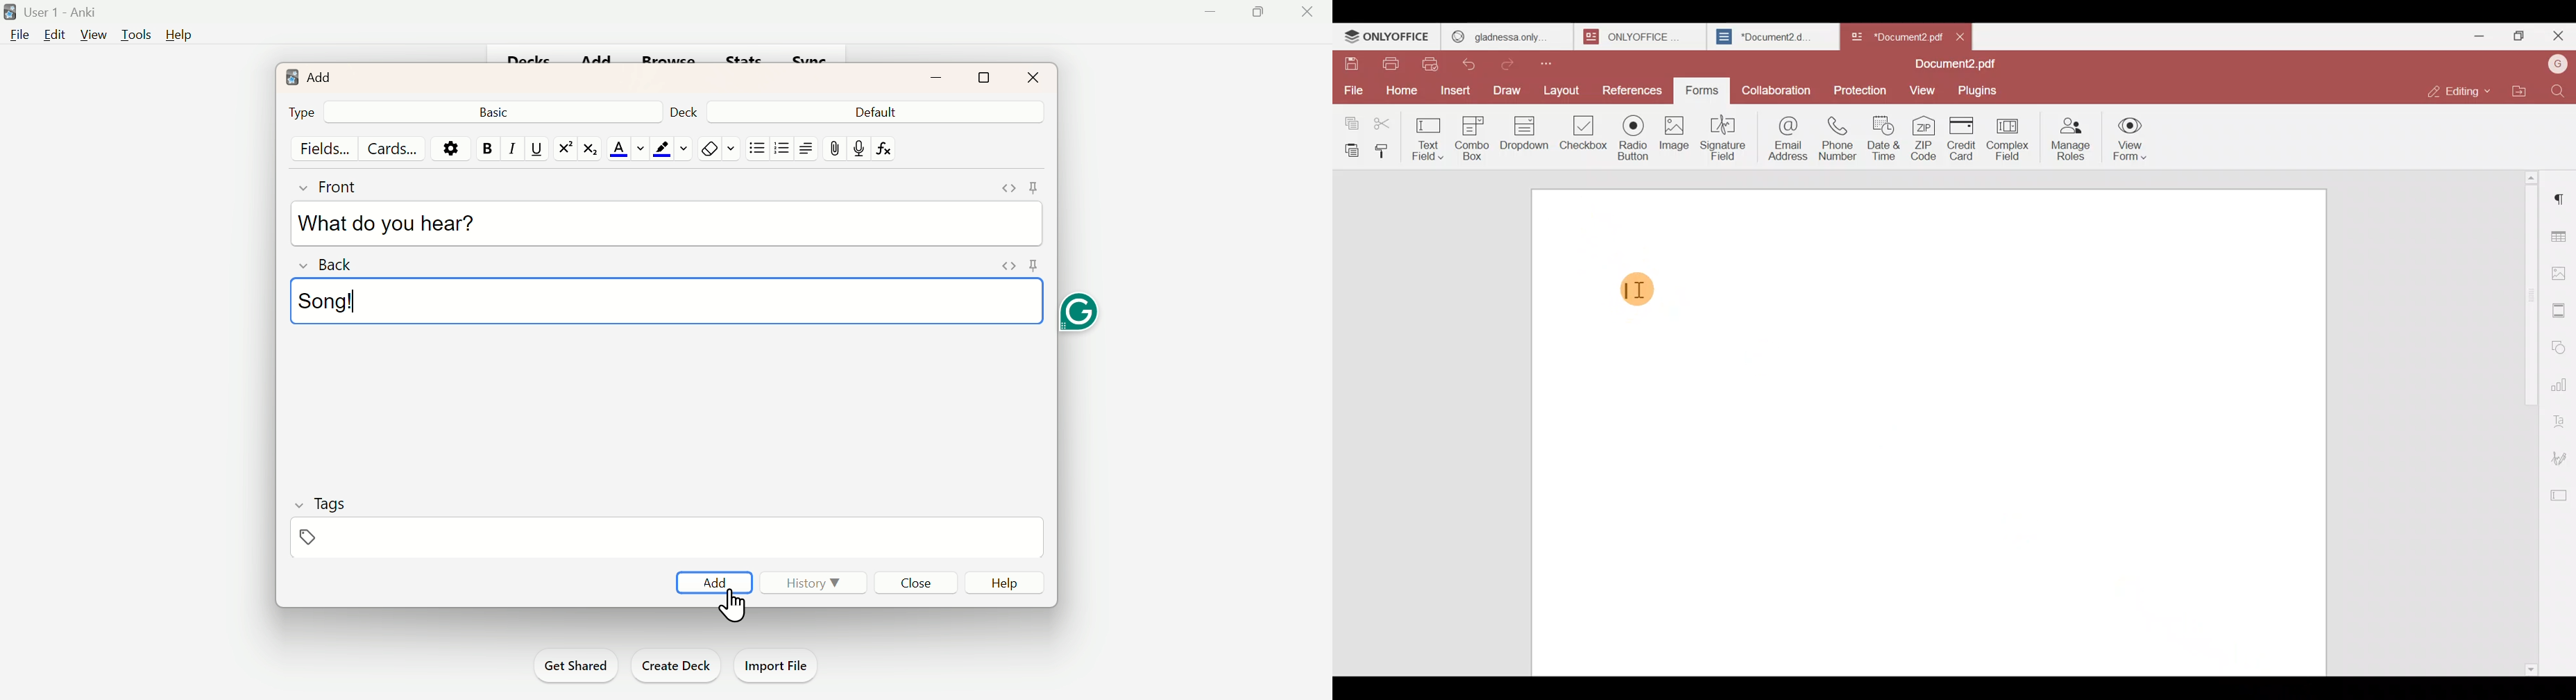 Image resolution: width=2576 pixels, height=700 pixels. I want to click on pin, so click(1035, 186).